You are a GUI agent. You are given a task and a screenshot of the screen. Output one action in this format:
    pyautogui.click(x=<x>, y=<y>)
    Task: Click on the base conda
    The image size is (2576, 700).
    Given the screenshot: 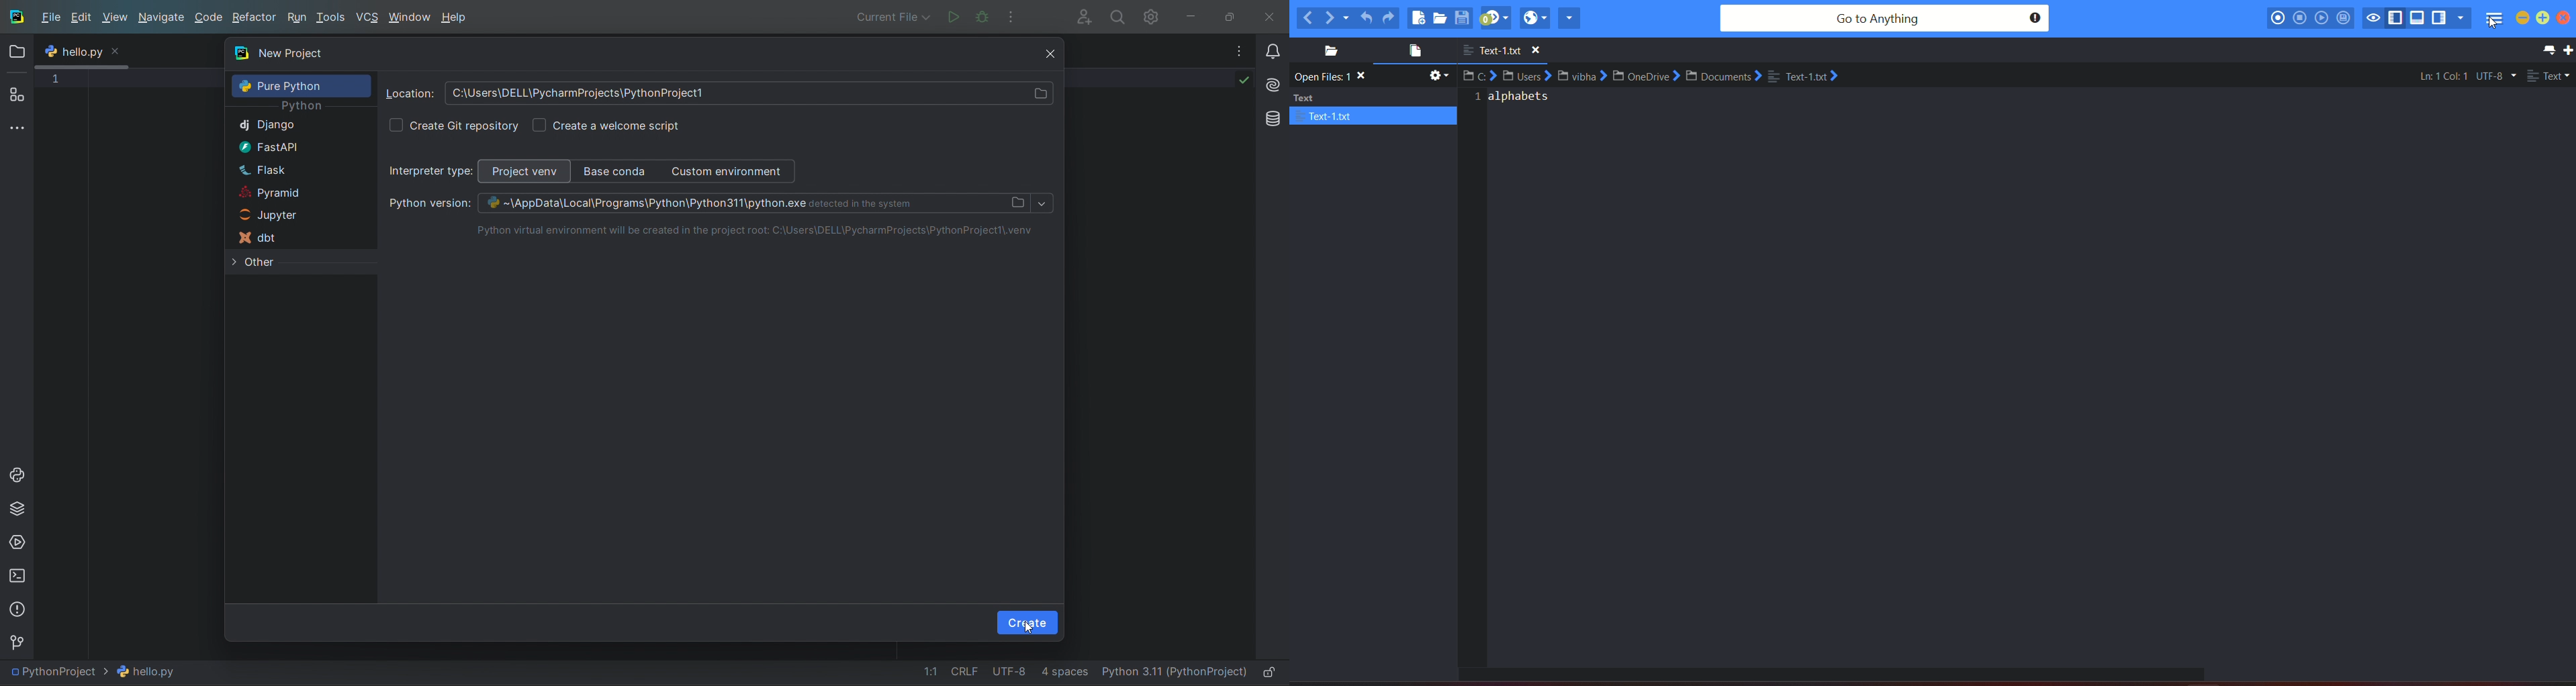 What is the action you would take?
    pyautogui.click(x=614, y=170)
    